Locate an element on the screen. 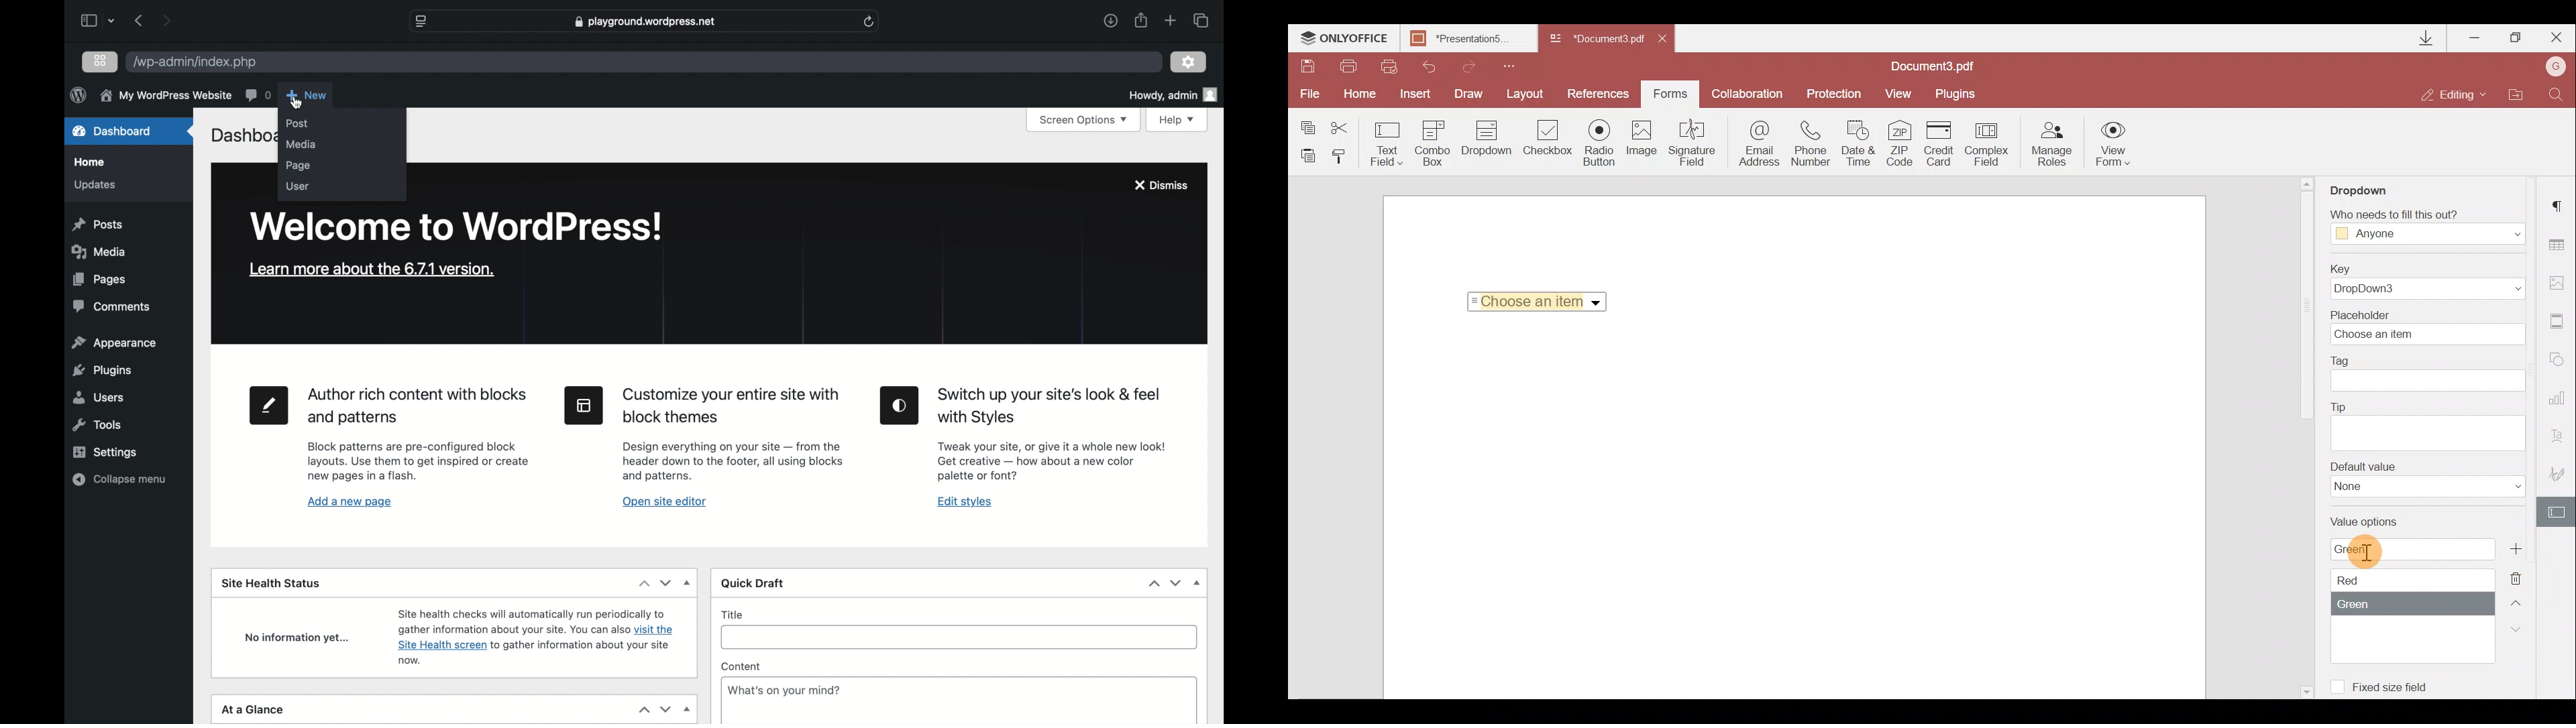 The width and height of the screenshot is (2576, 728). learn more about the 6.7.1 version is located at coordinates (372, 269).